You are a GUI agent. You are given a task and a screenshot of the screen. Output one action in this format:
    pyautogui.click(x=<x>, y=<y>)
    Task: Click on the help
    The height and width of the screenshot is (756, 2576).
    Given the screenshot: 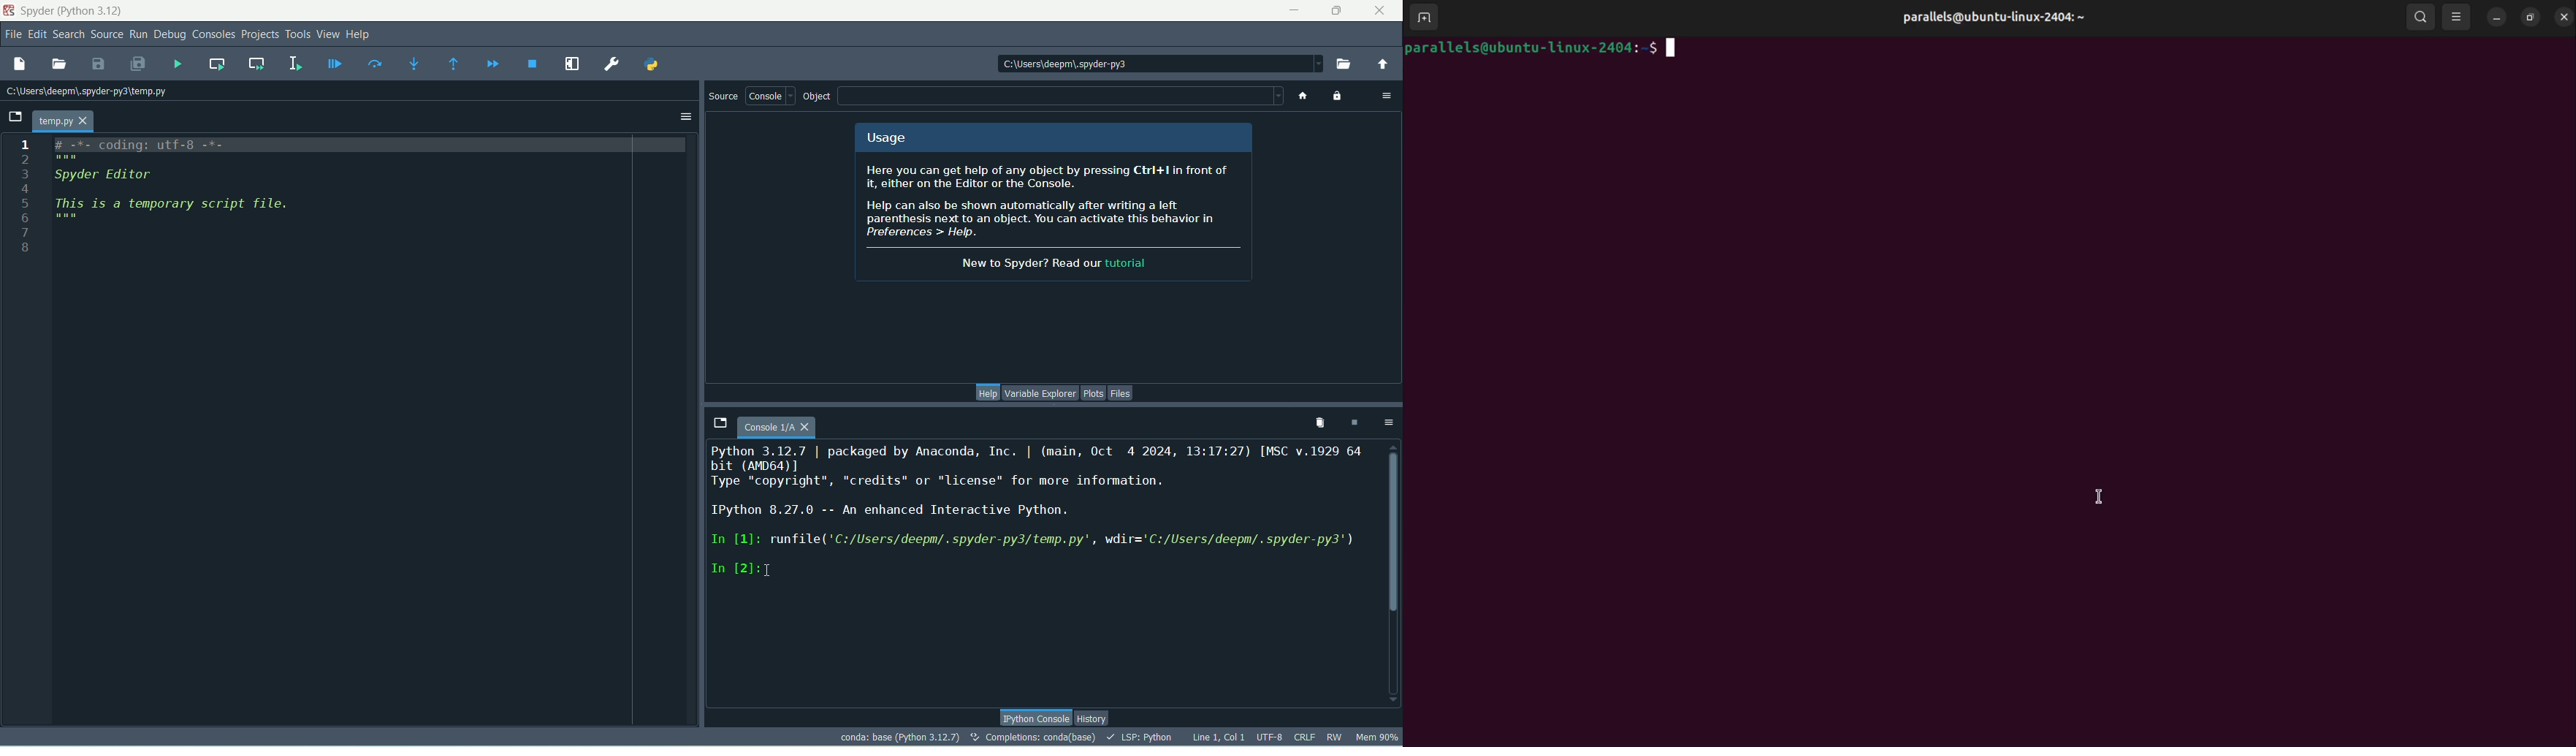 What is the action you would take?
    pyautogui.click(x=986, y=391)
    